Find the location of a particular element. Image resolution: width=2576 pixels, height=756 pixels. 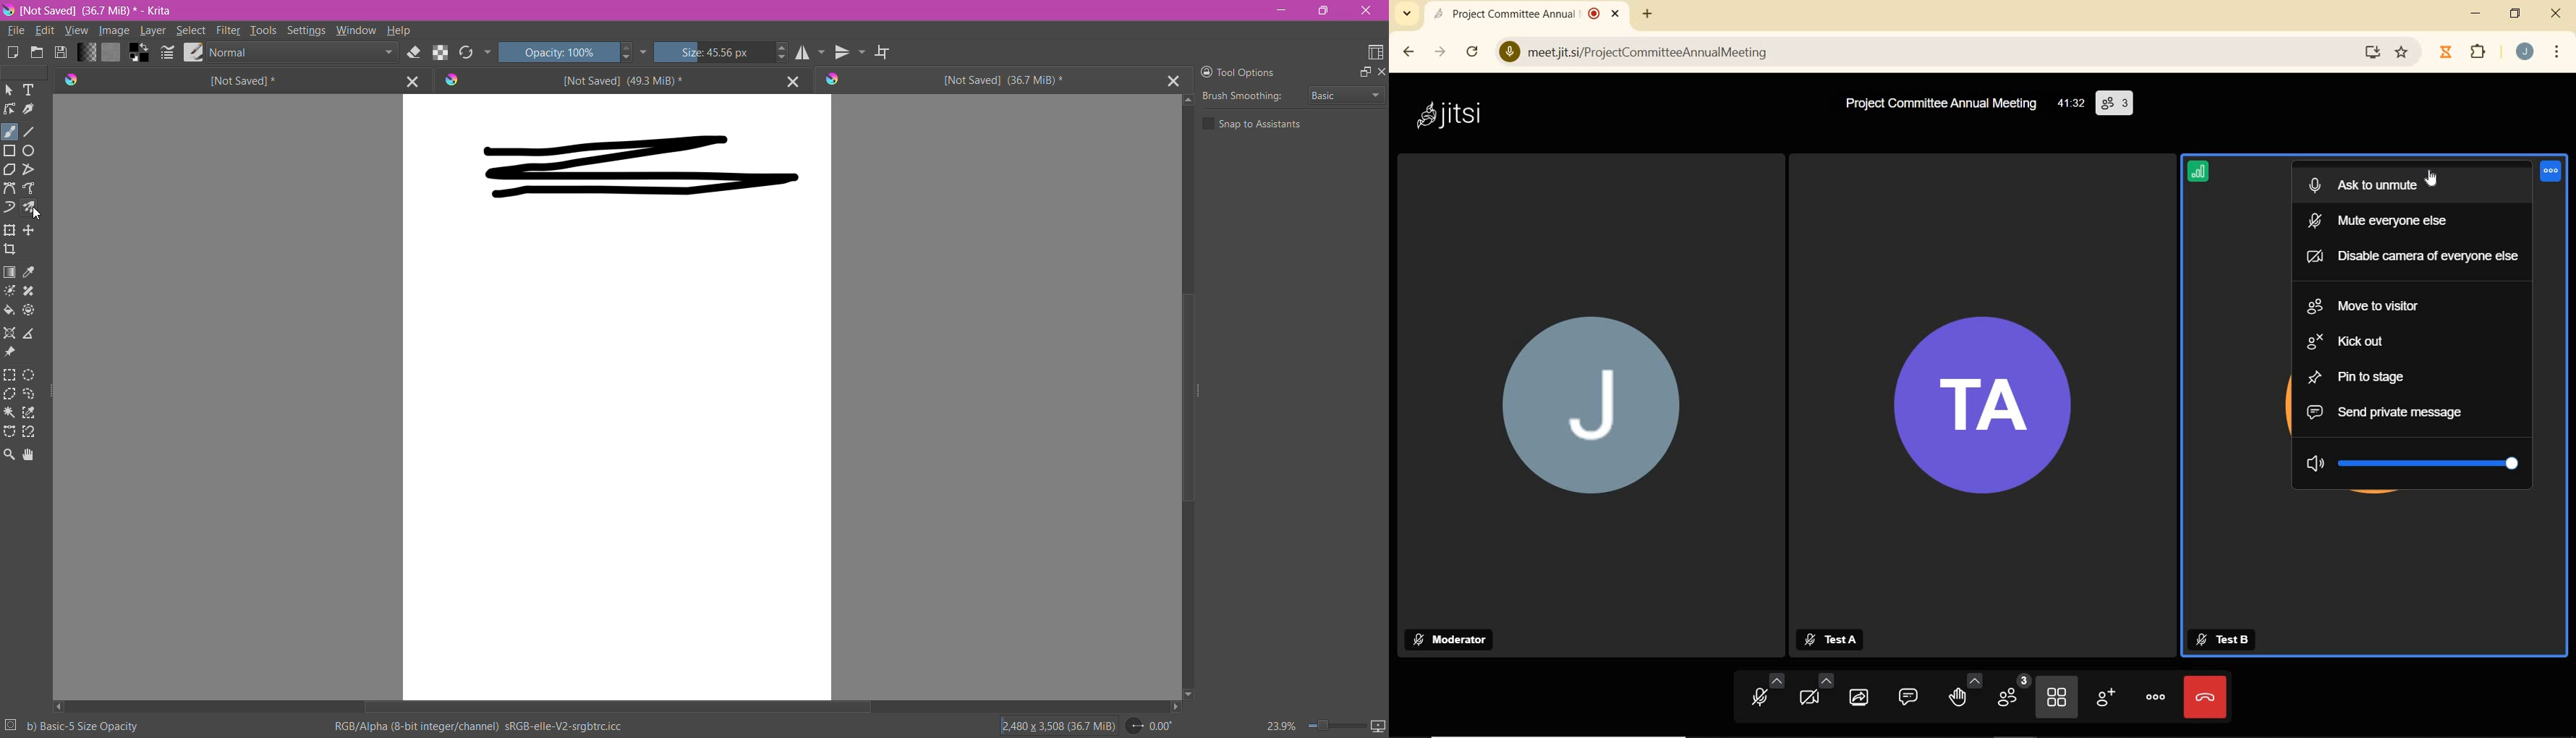

Open and existing Document is located at coordinates (37, 52).